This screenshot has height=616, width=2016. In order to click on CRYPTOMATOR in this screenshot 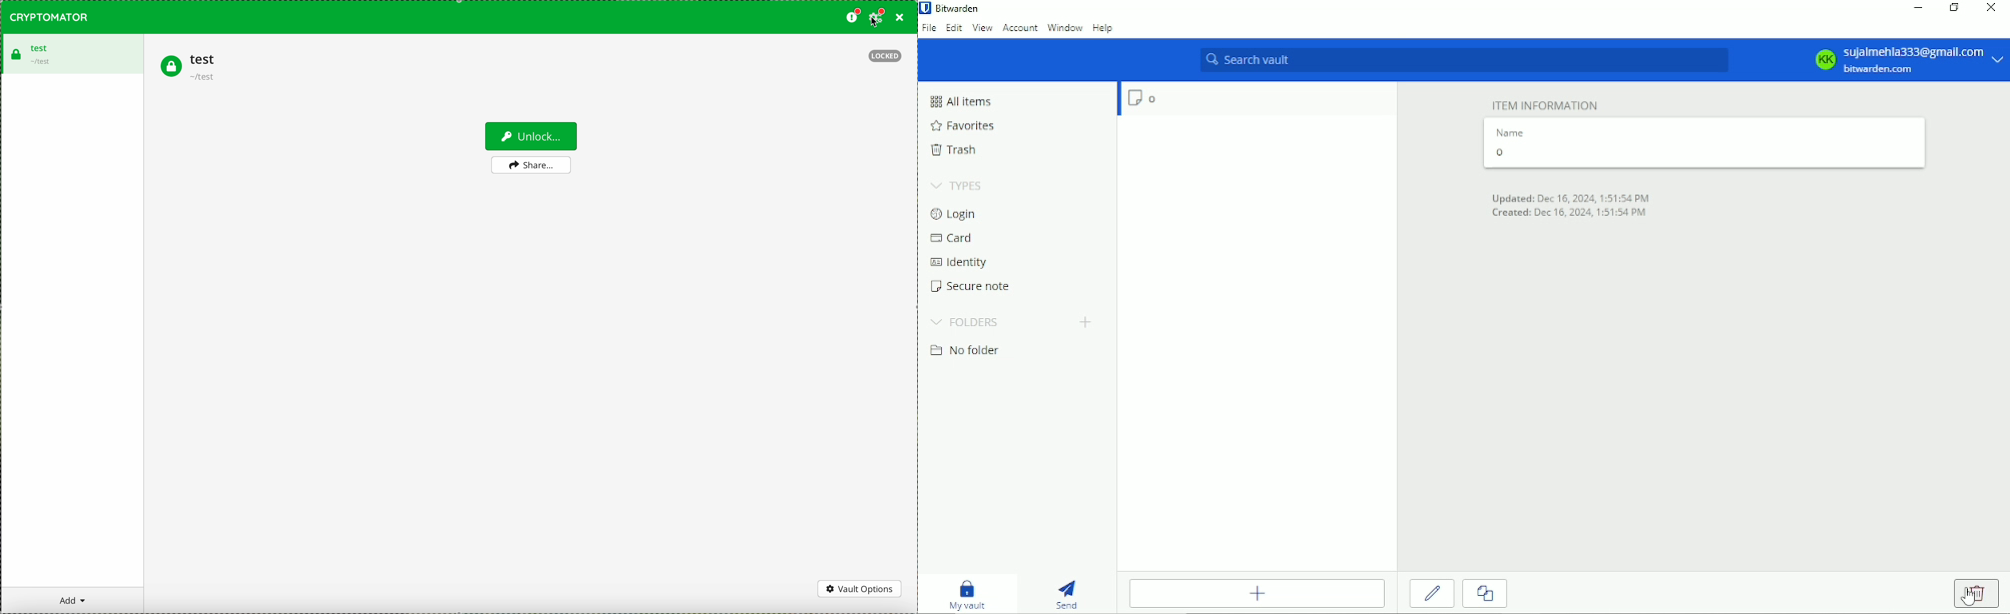, I will do `click(49, 17)`.